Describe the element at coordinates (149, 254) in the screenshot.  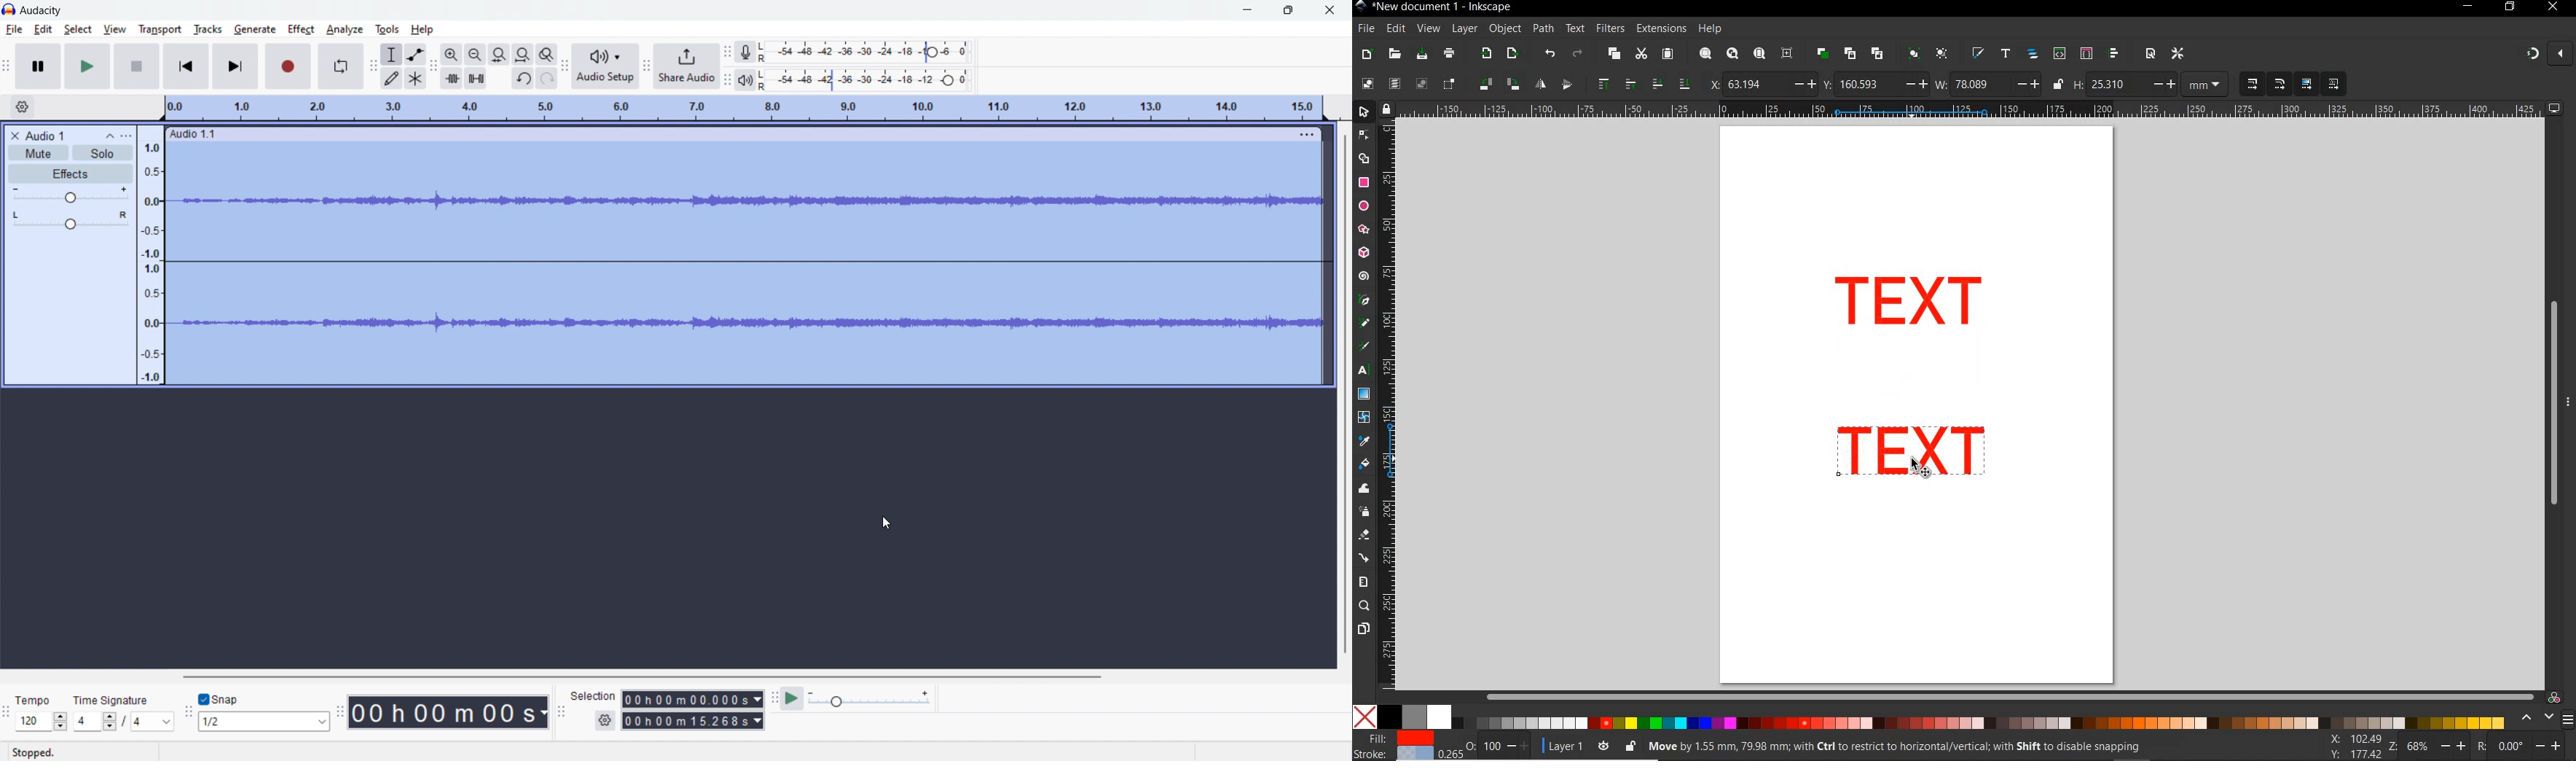
I see `amplitude` at that location.